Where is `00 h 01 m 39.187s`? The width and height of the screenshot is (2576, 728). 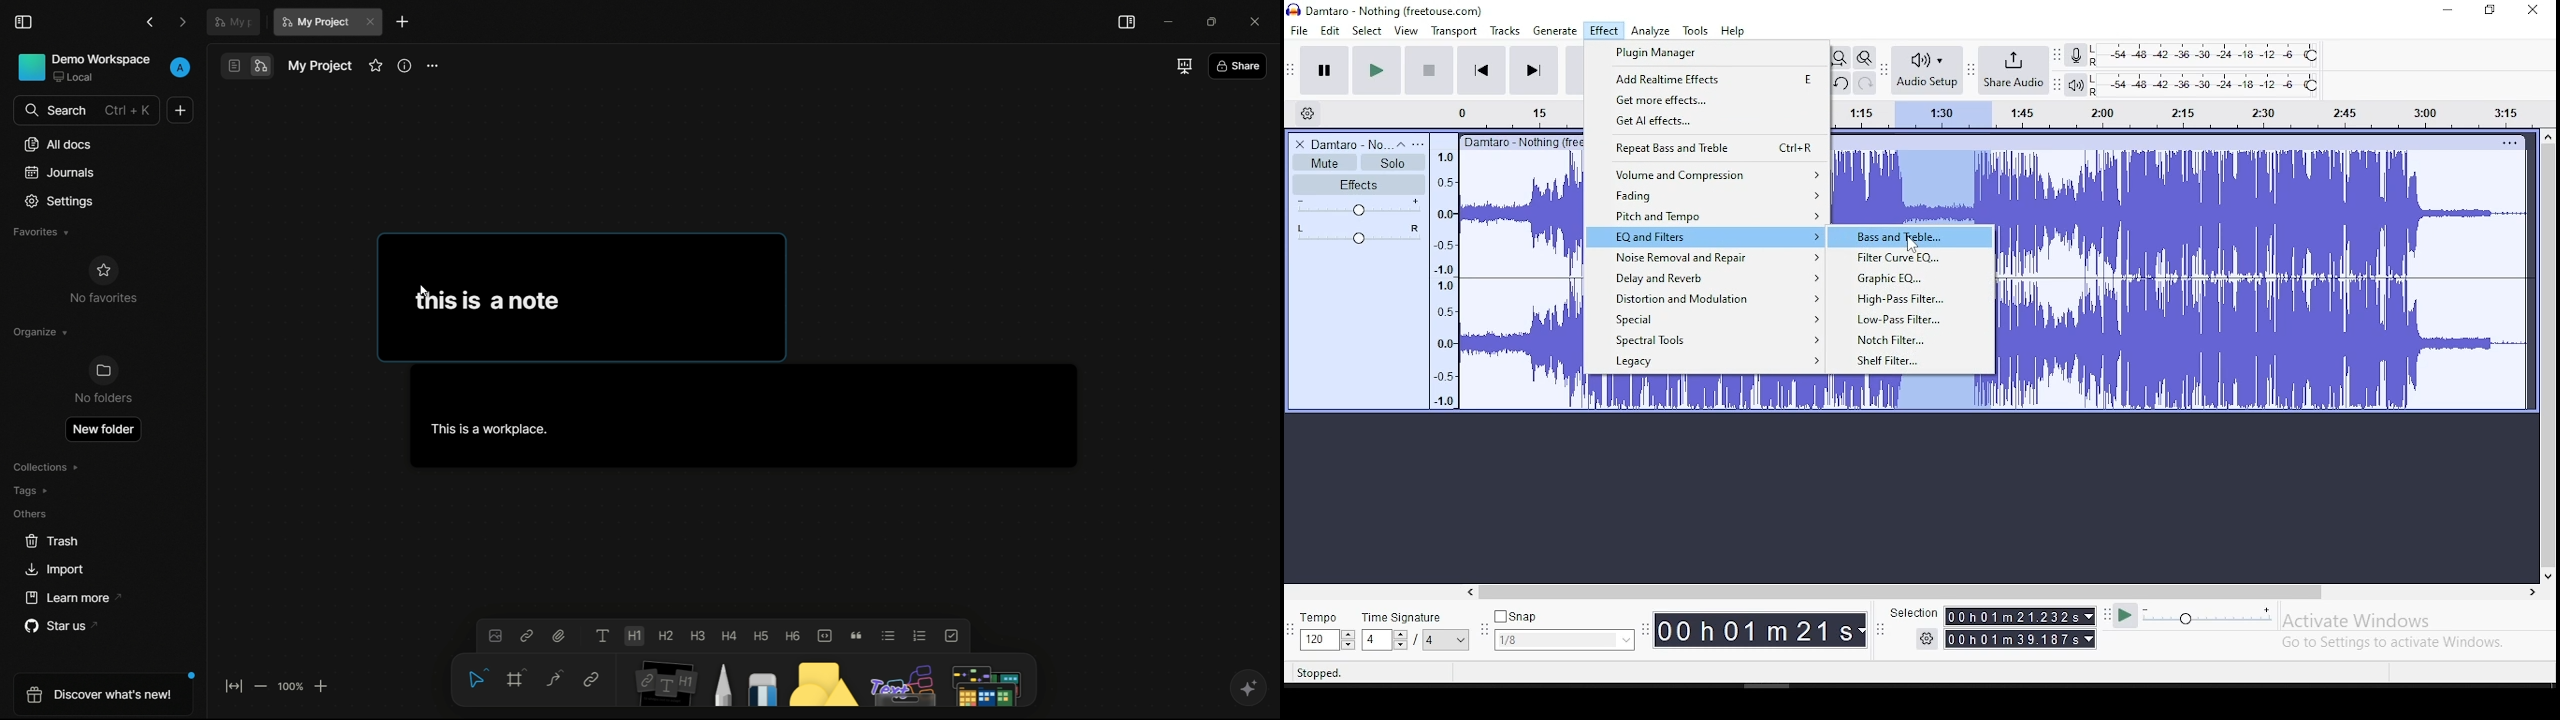 00 h 01 m 39.187s is located at coordinates (2013, 639).